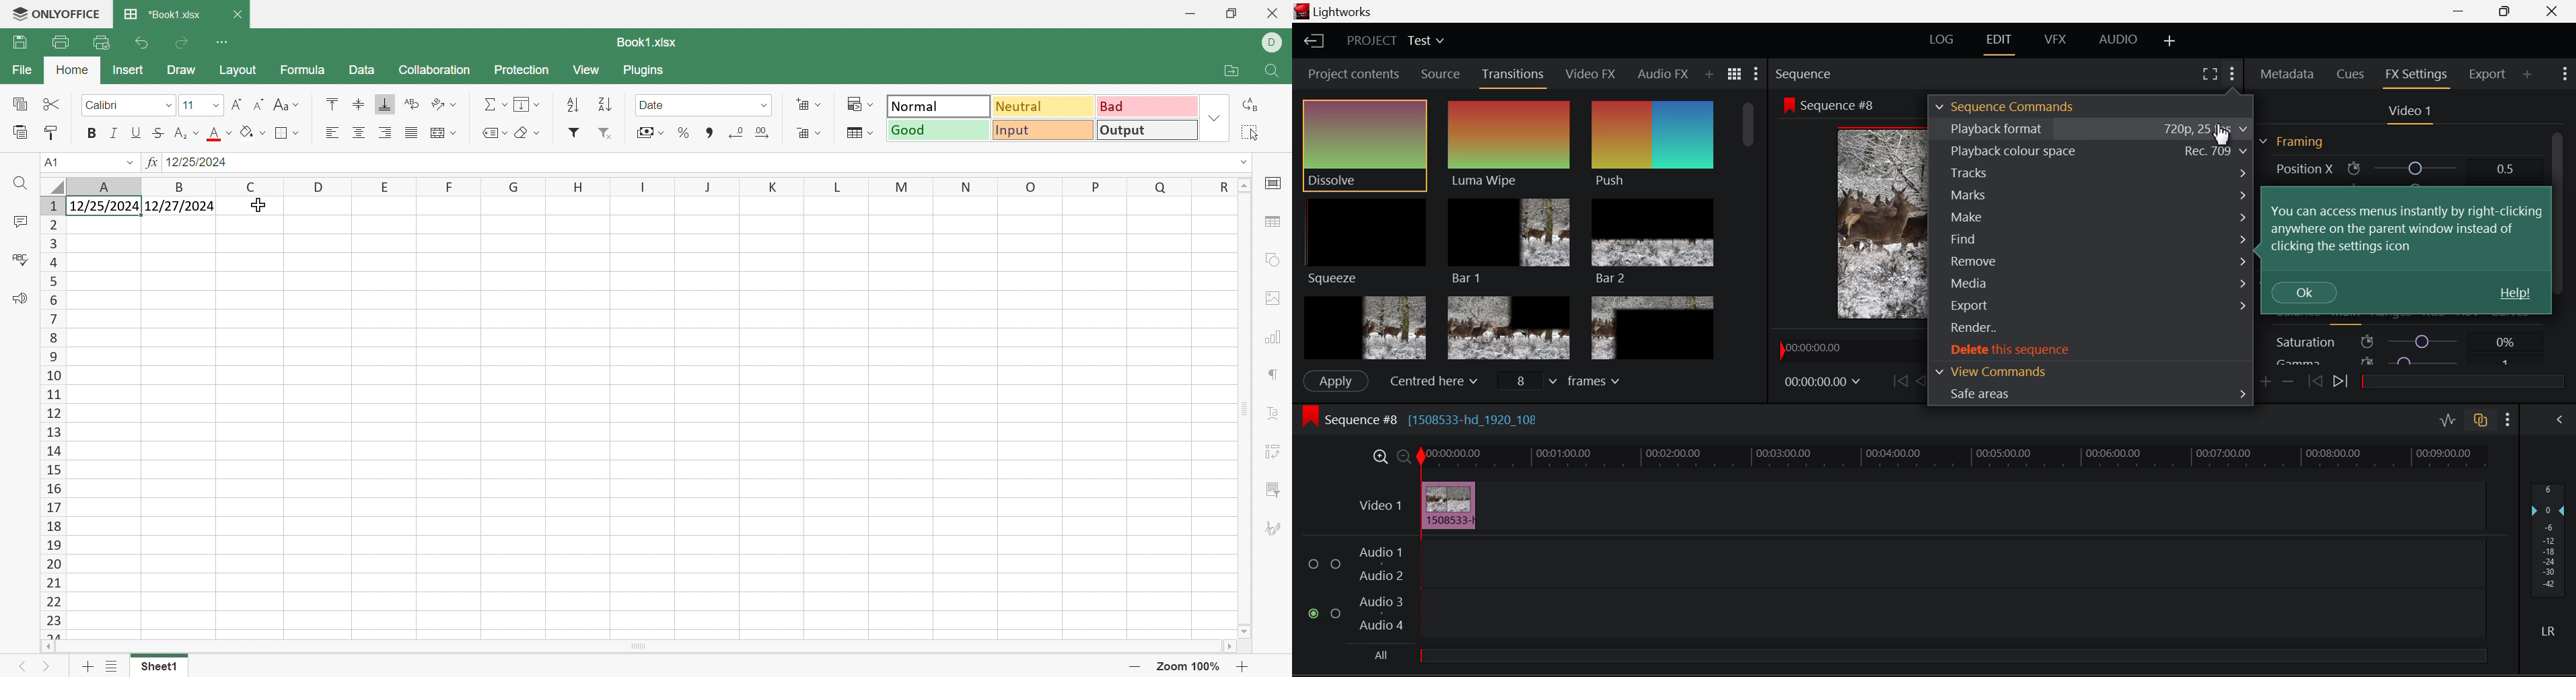  I want to click on Minimize, so click(1189, 13).